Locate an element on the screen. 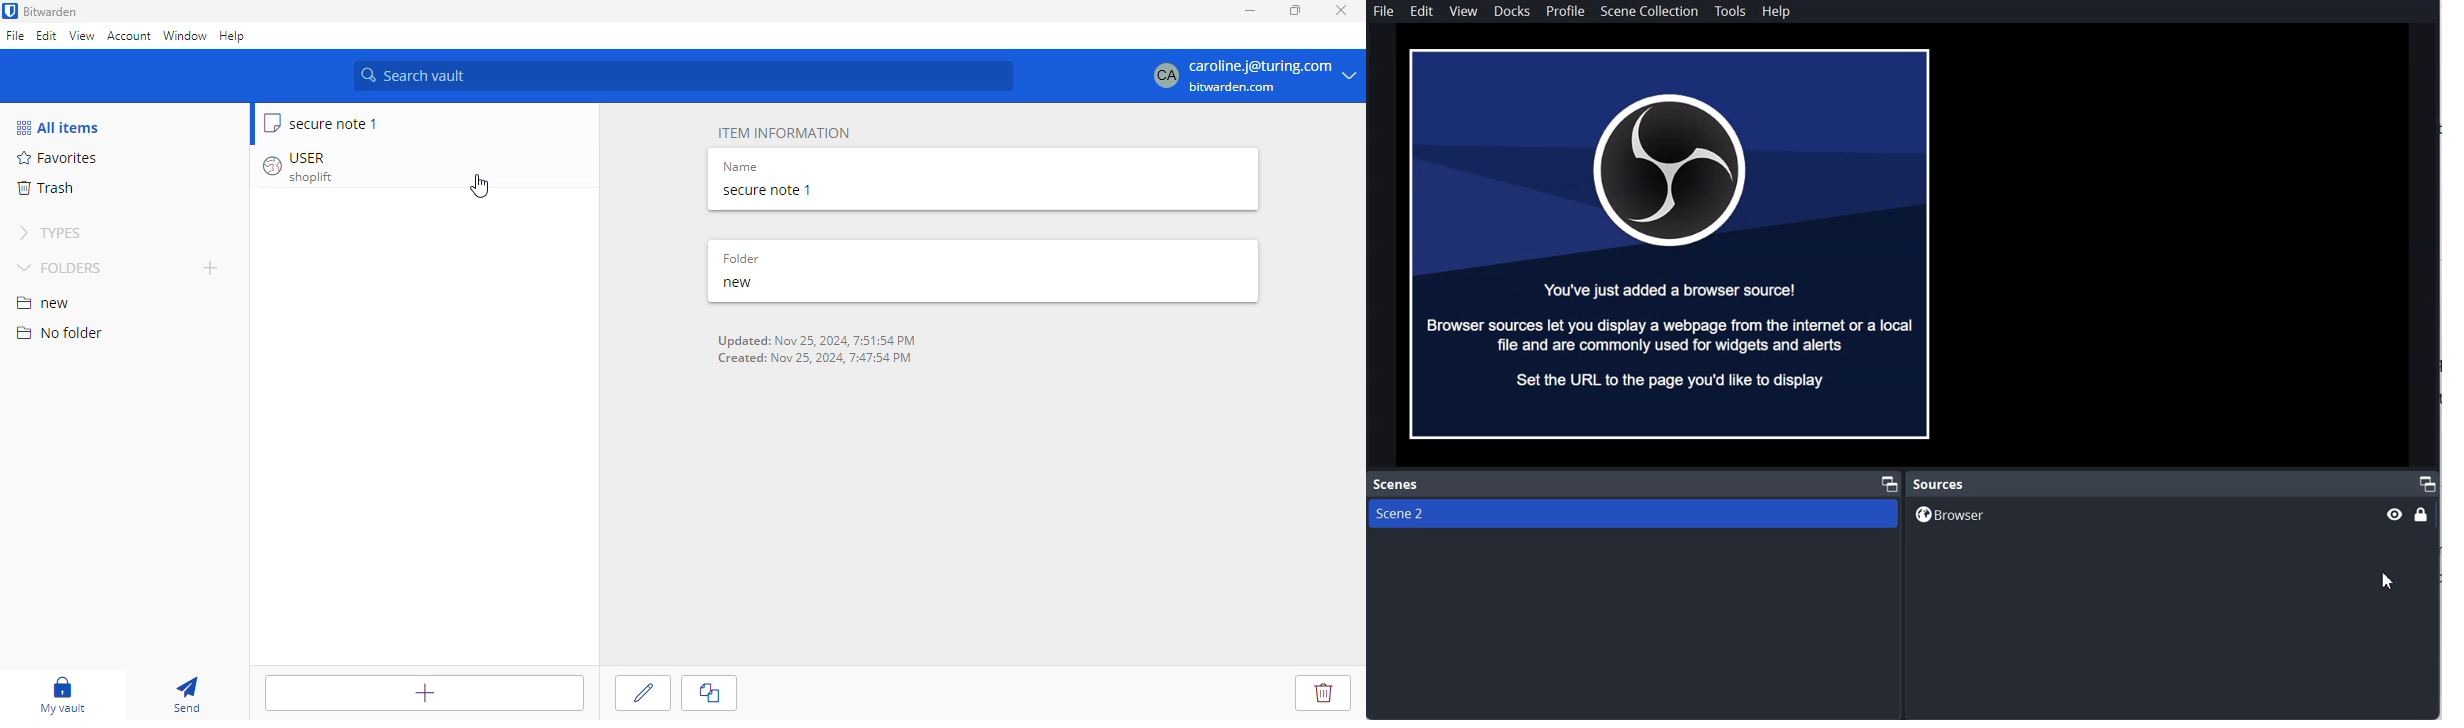 Image resolution: width=2464 pixels, height=728 pixels. edit is located at coordinates (46, 35).